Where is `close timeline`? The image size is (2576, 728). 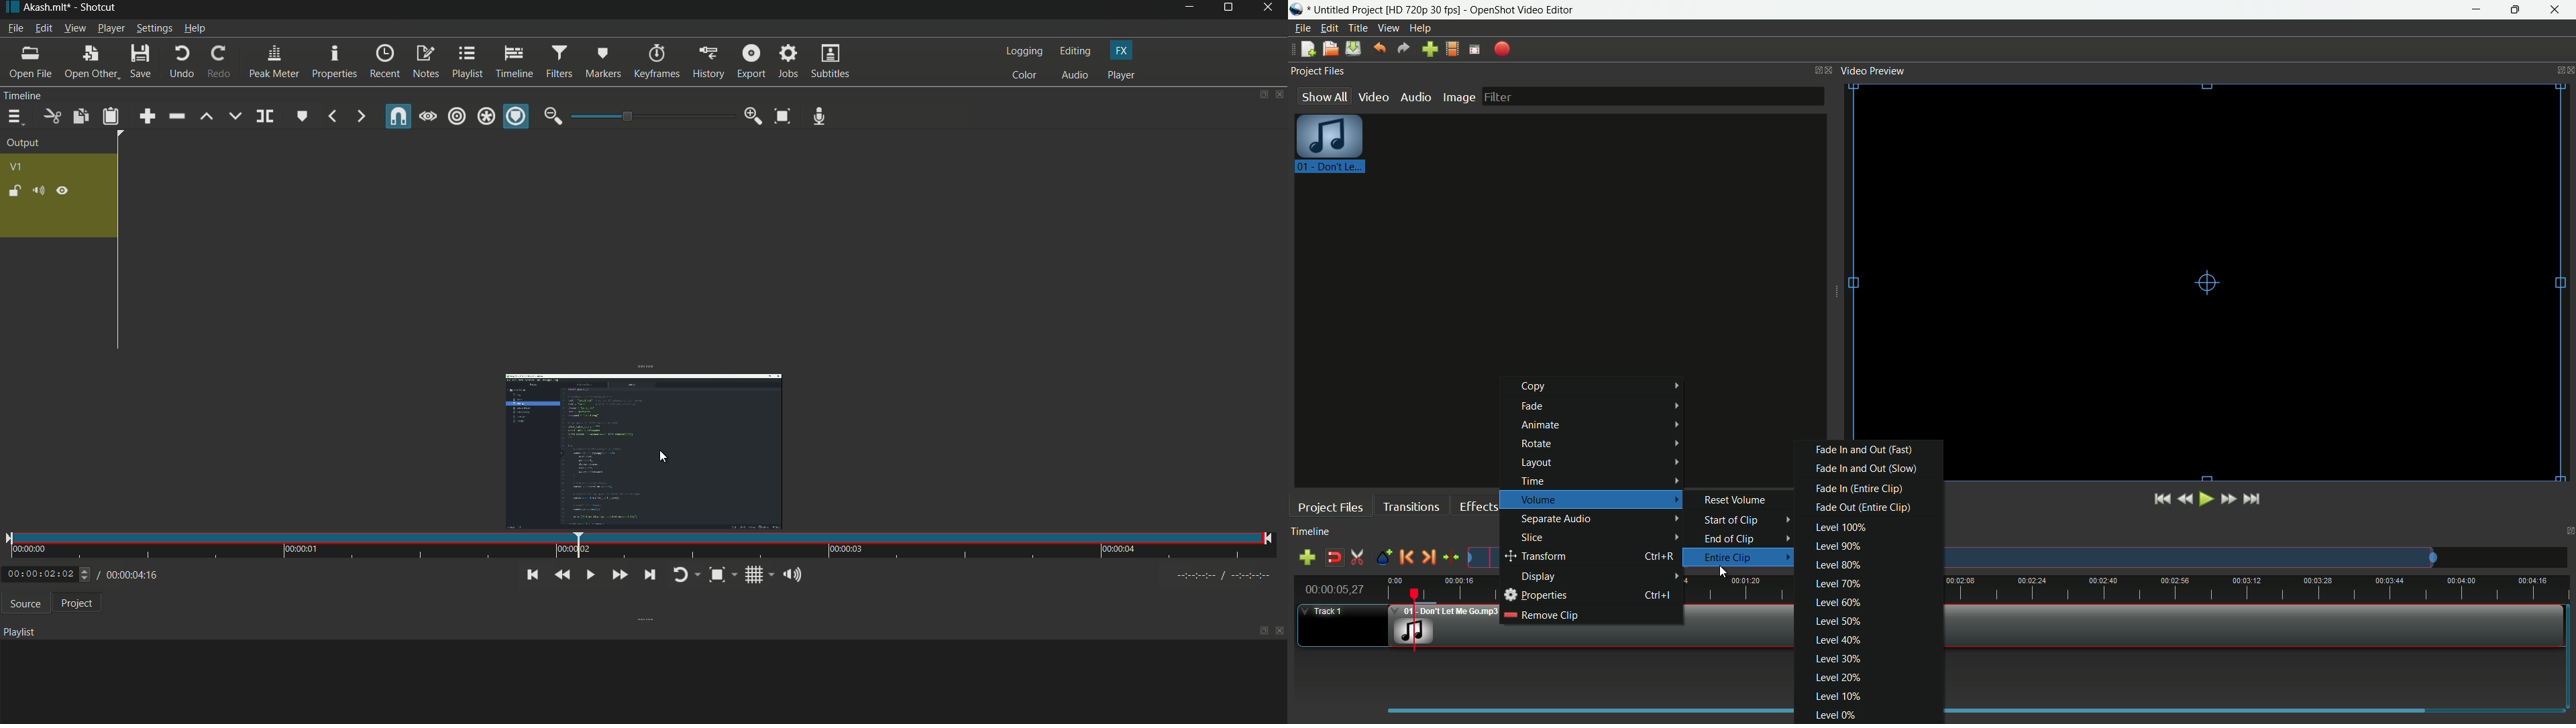
close timeline is located at coordinates (1280, 95).